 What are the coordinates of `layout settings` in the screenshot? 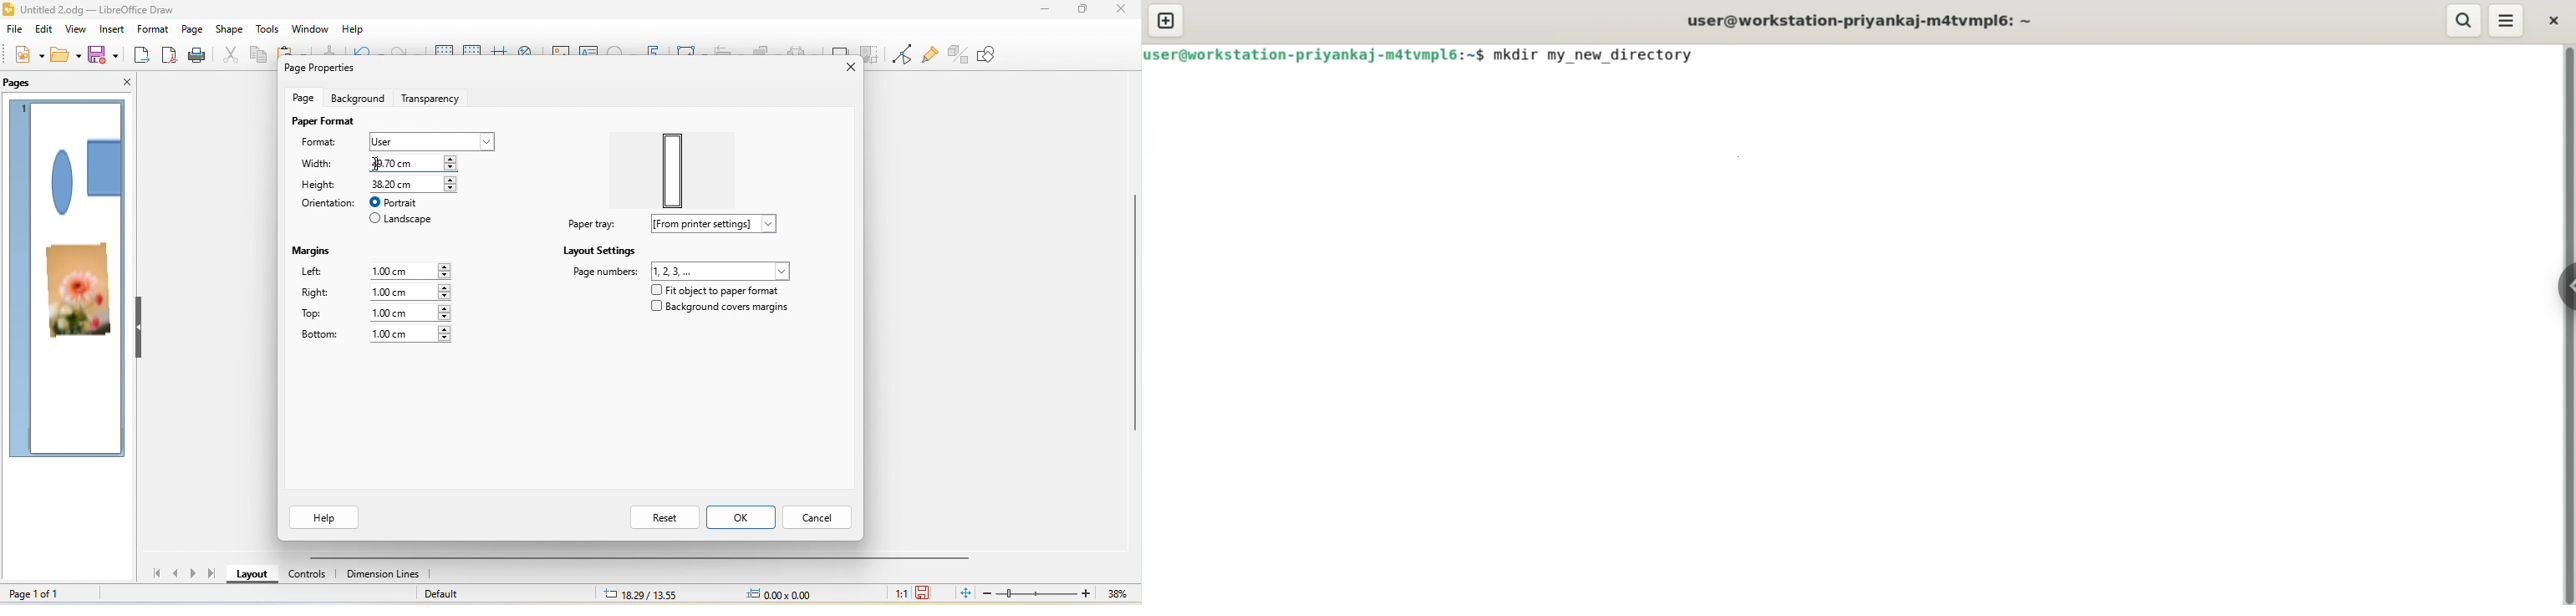 It's located at (603, 250).